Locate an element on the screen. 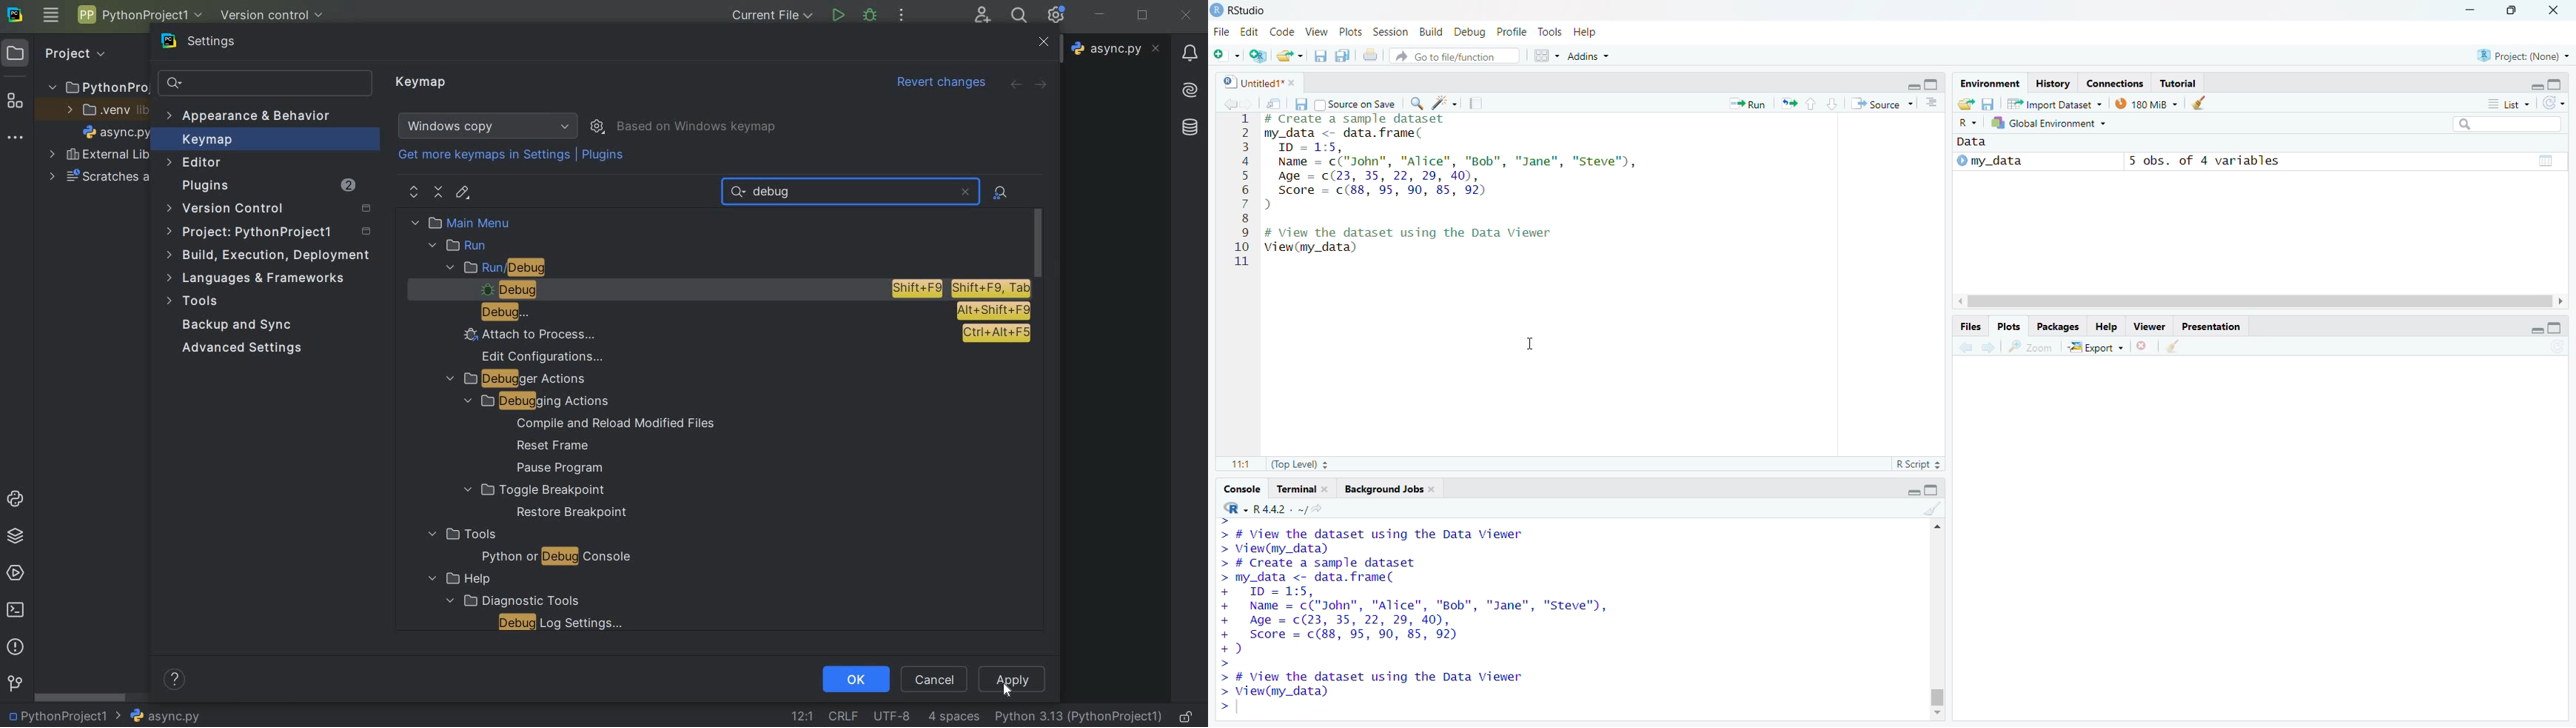  Connection is located at coordinates (2113, 85).